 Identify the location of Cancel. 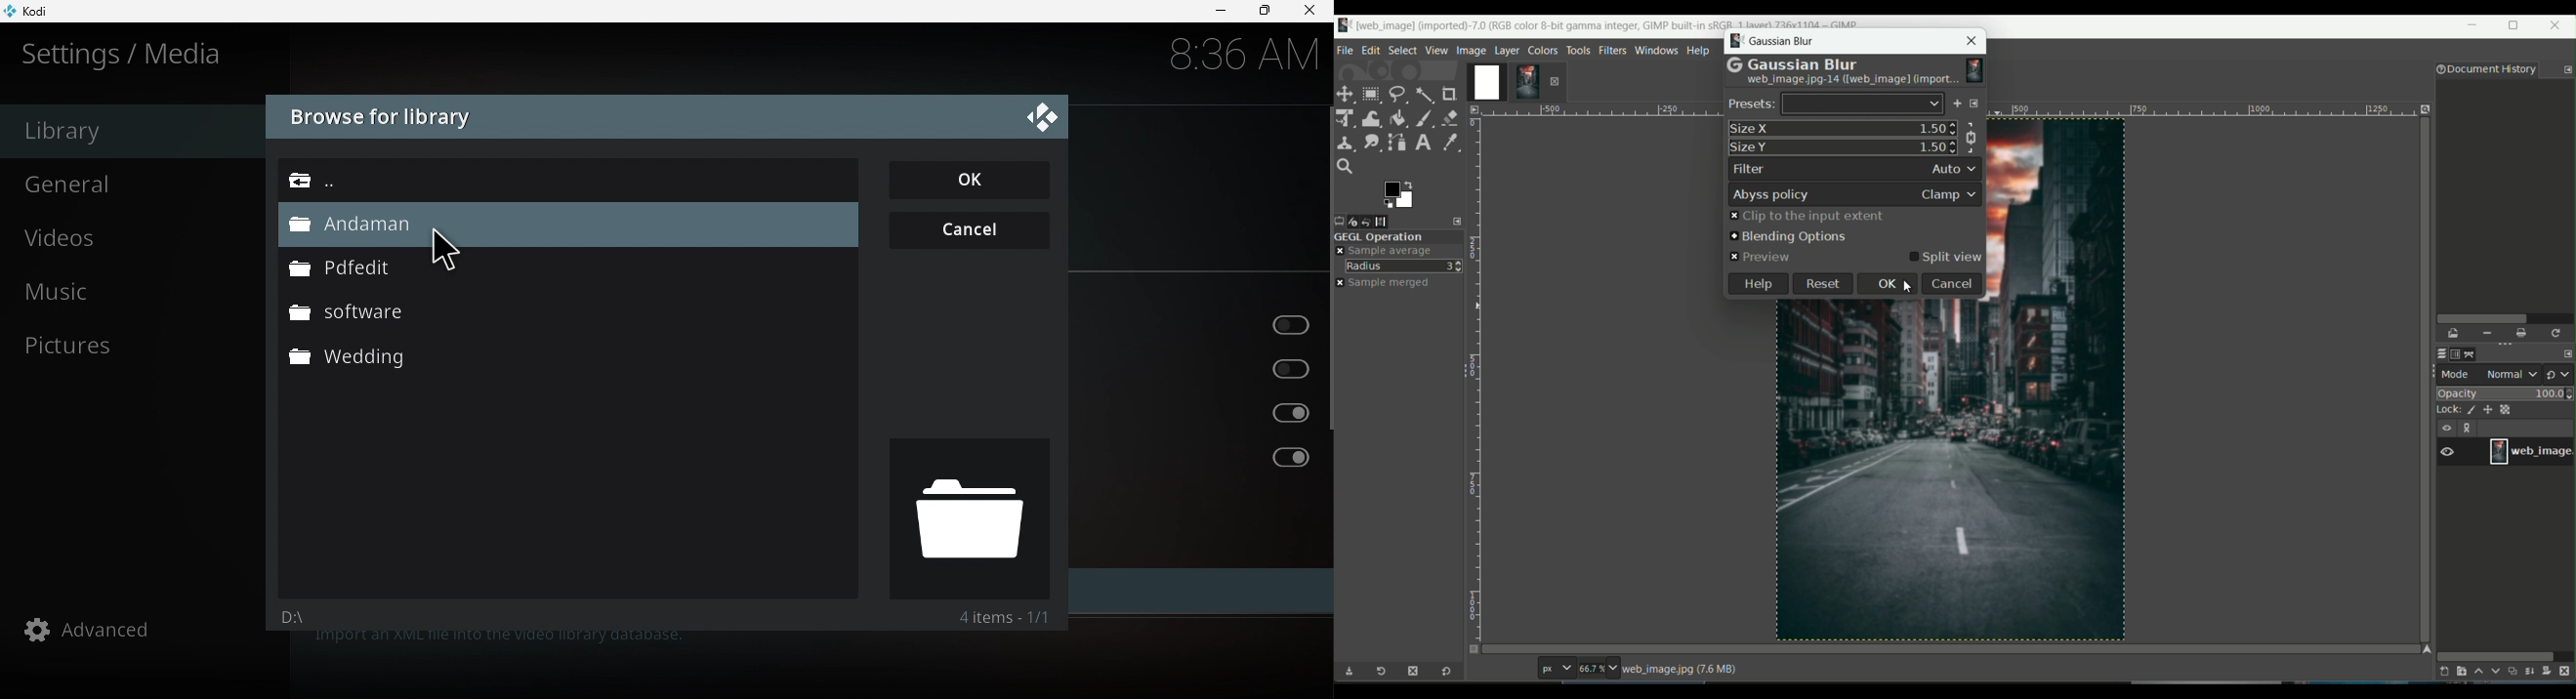
(972, 227).